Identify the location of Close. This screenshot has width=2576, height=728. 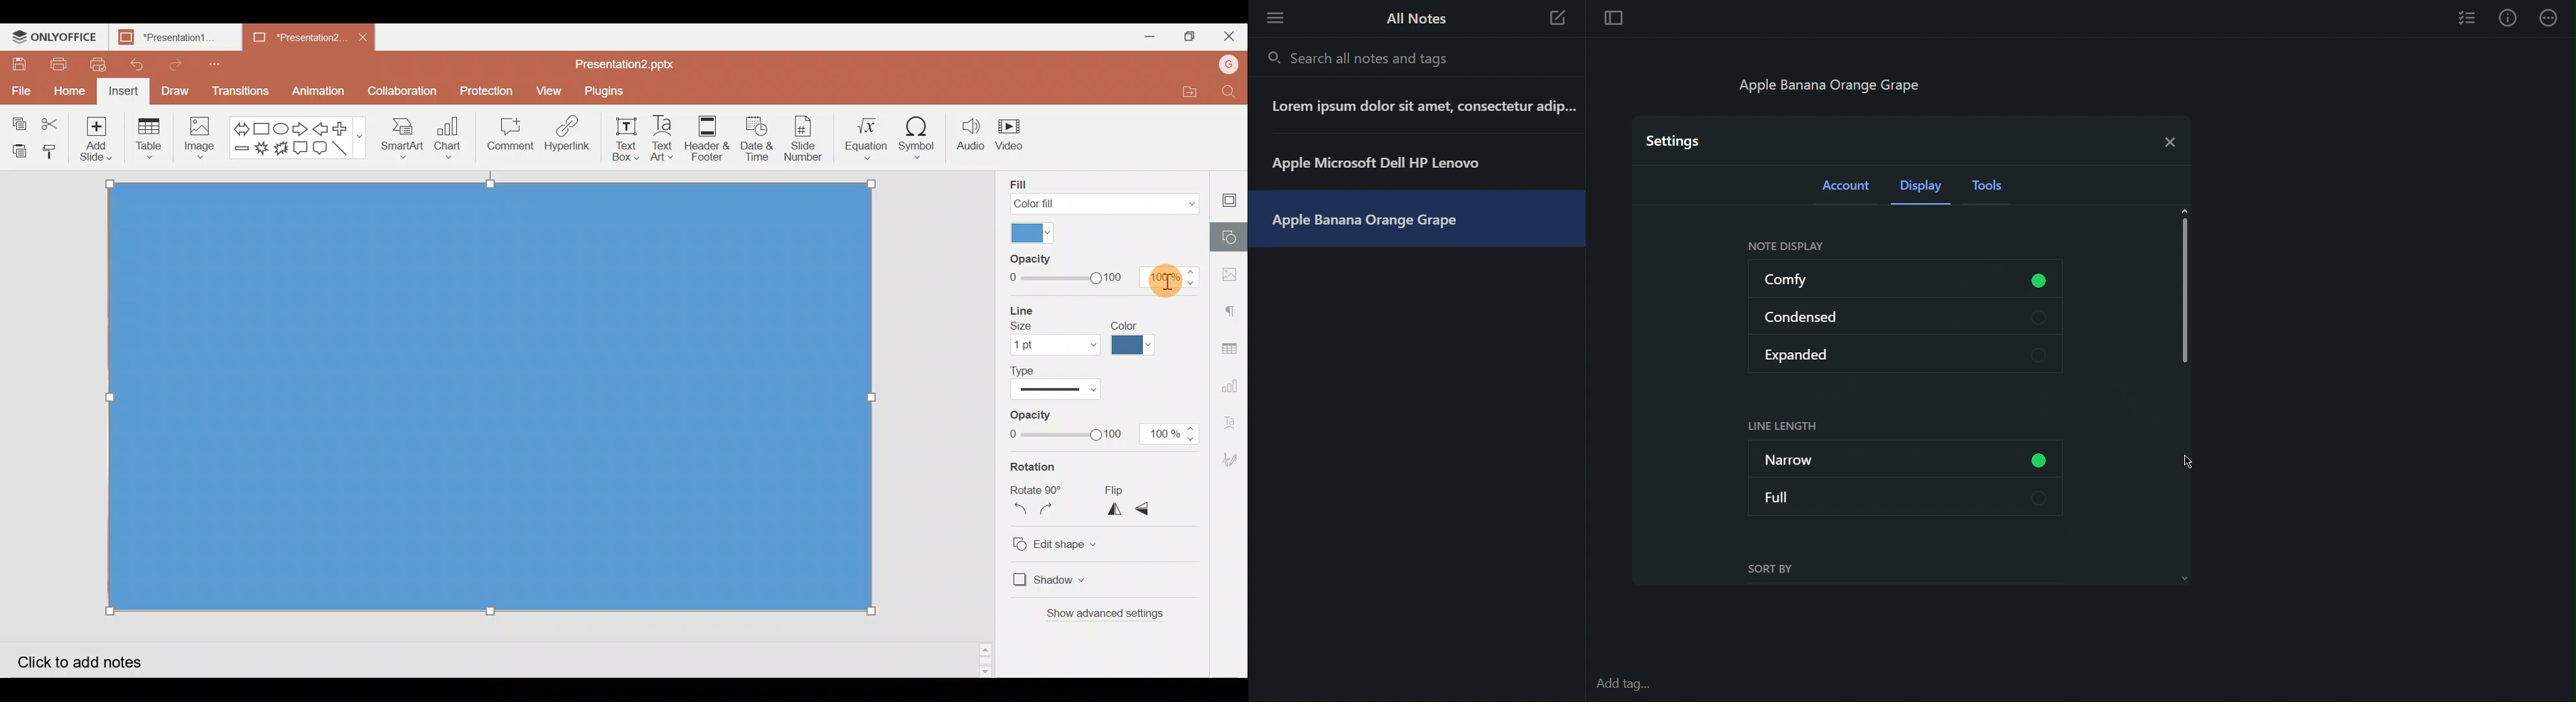
(2167, 139).